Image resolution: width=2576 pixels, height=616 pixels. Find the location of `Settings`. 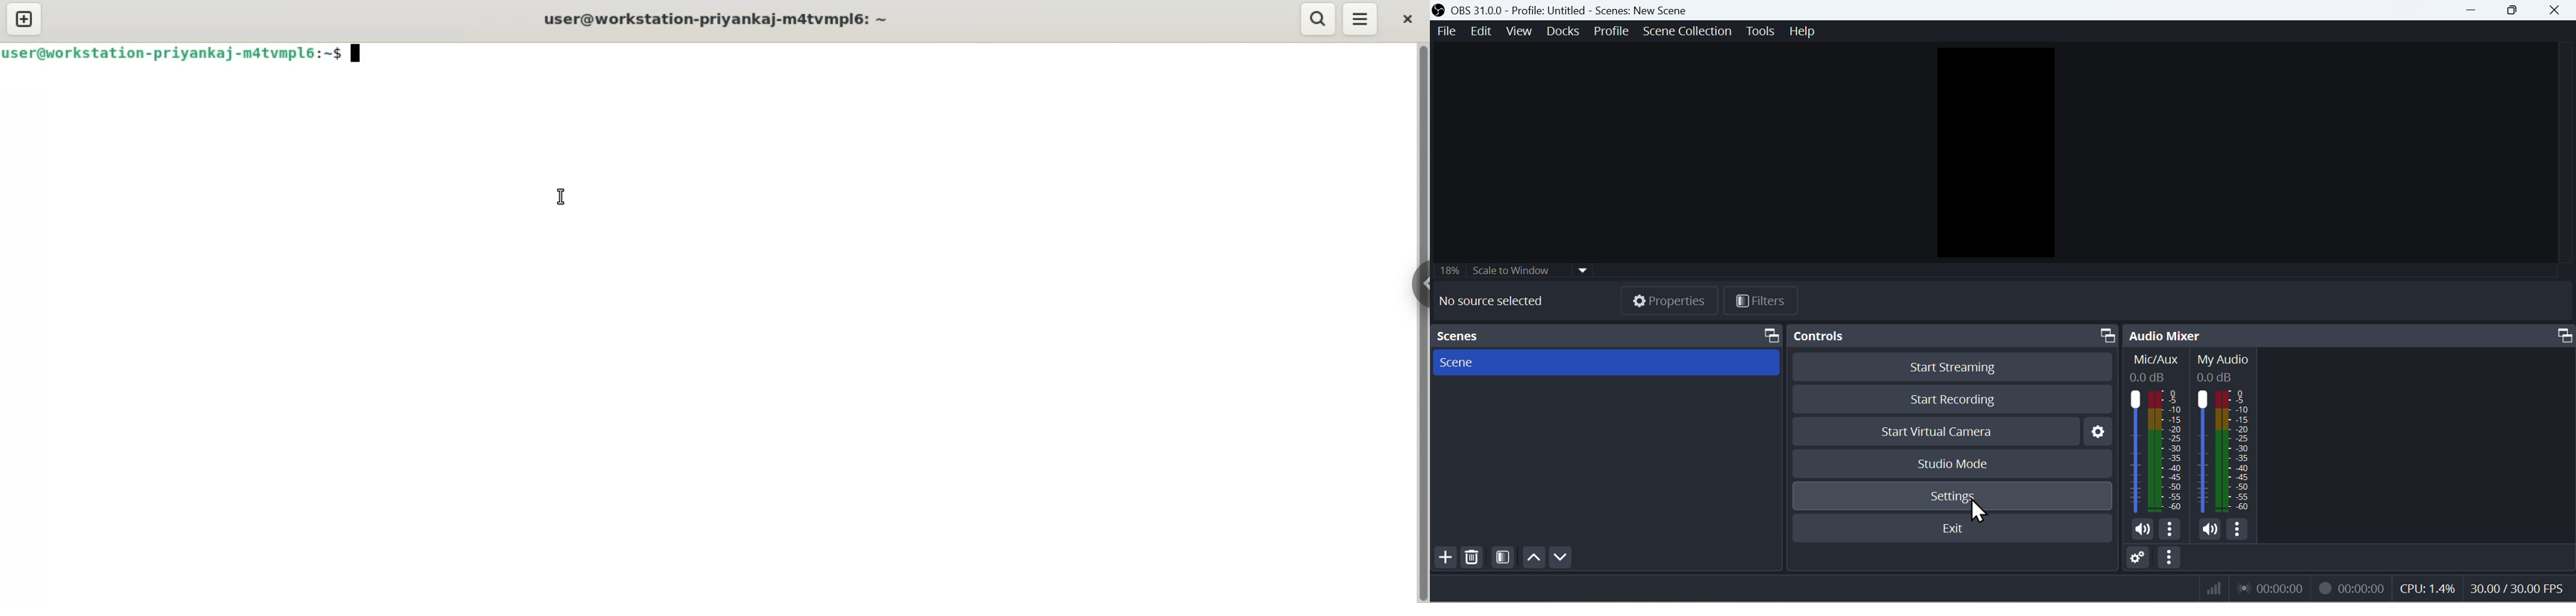

Settings is located at coordinates (1966, 497).